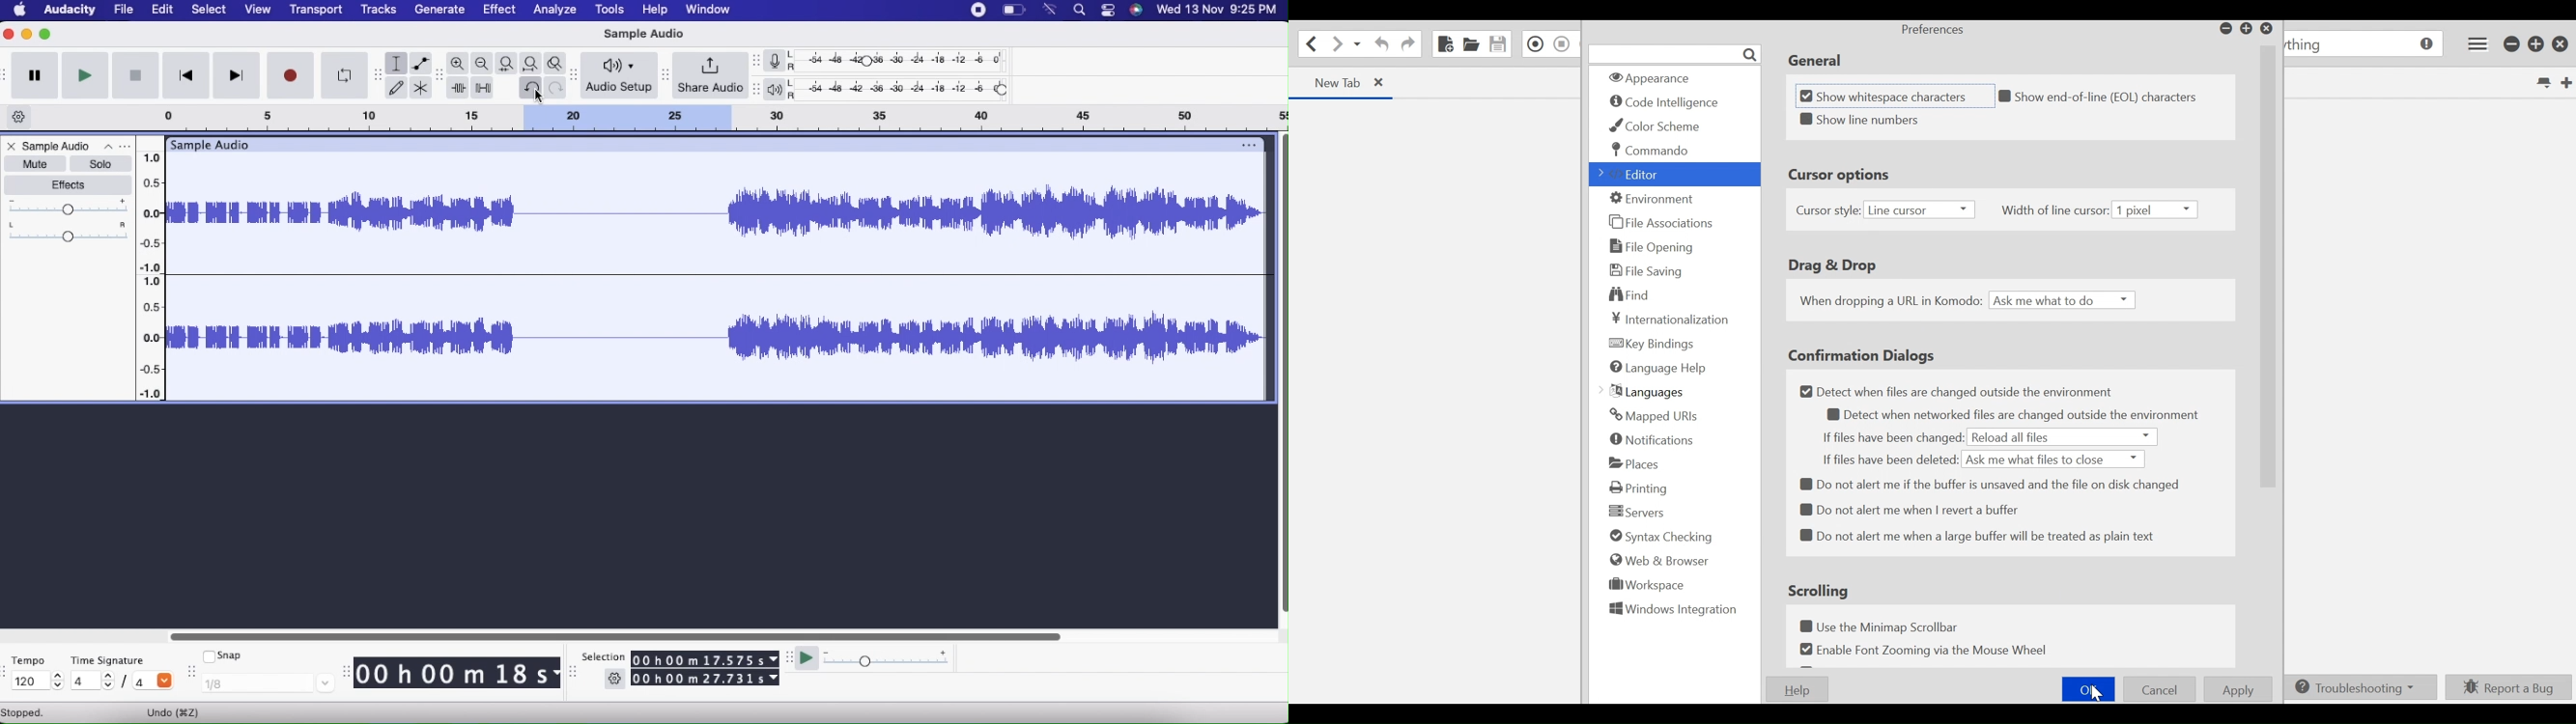 The height and width of the screenshot is (728, 2576). What do you see at coordinates (268, 685) in the screenshot?
I see `1/8` at bounding box center [268, 685].